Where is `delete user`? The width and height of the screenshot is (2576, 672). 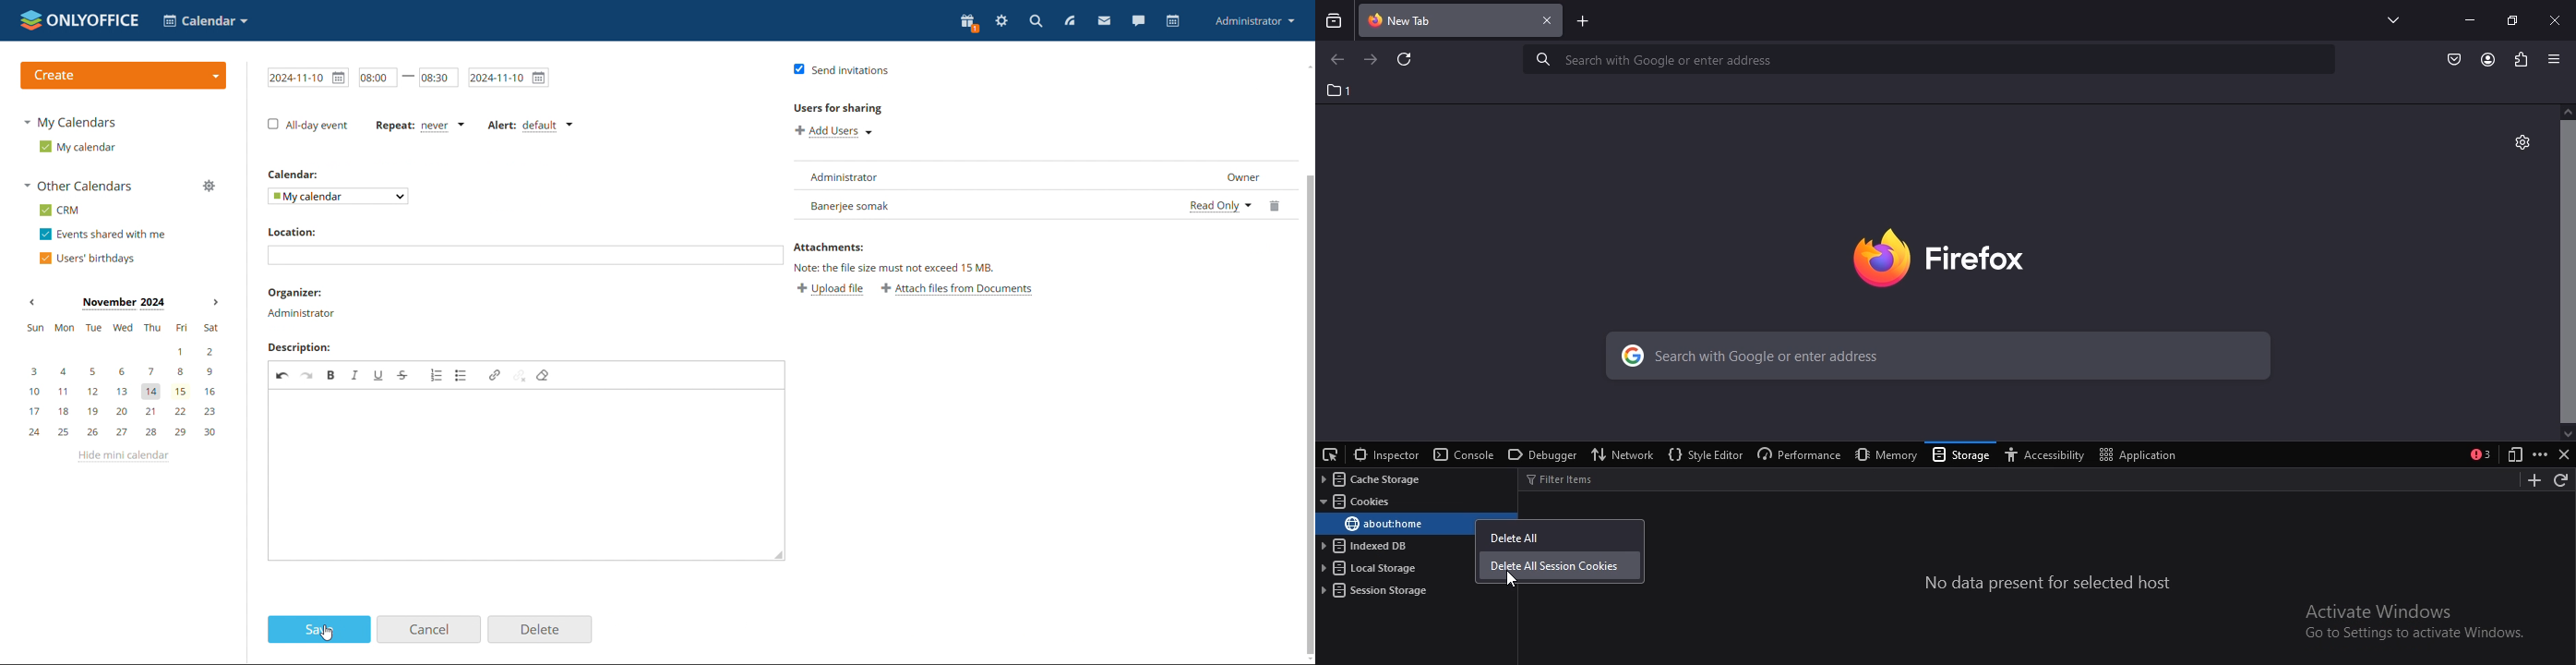 delete user is located at coordinates (1270, 205).